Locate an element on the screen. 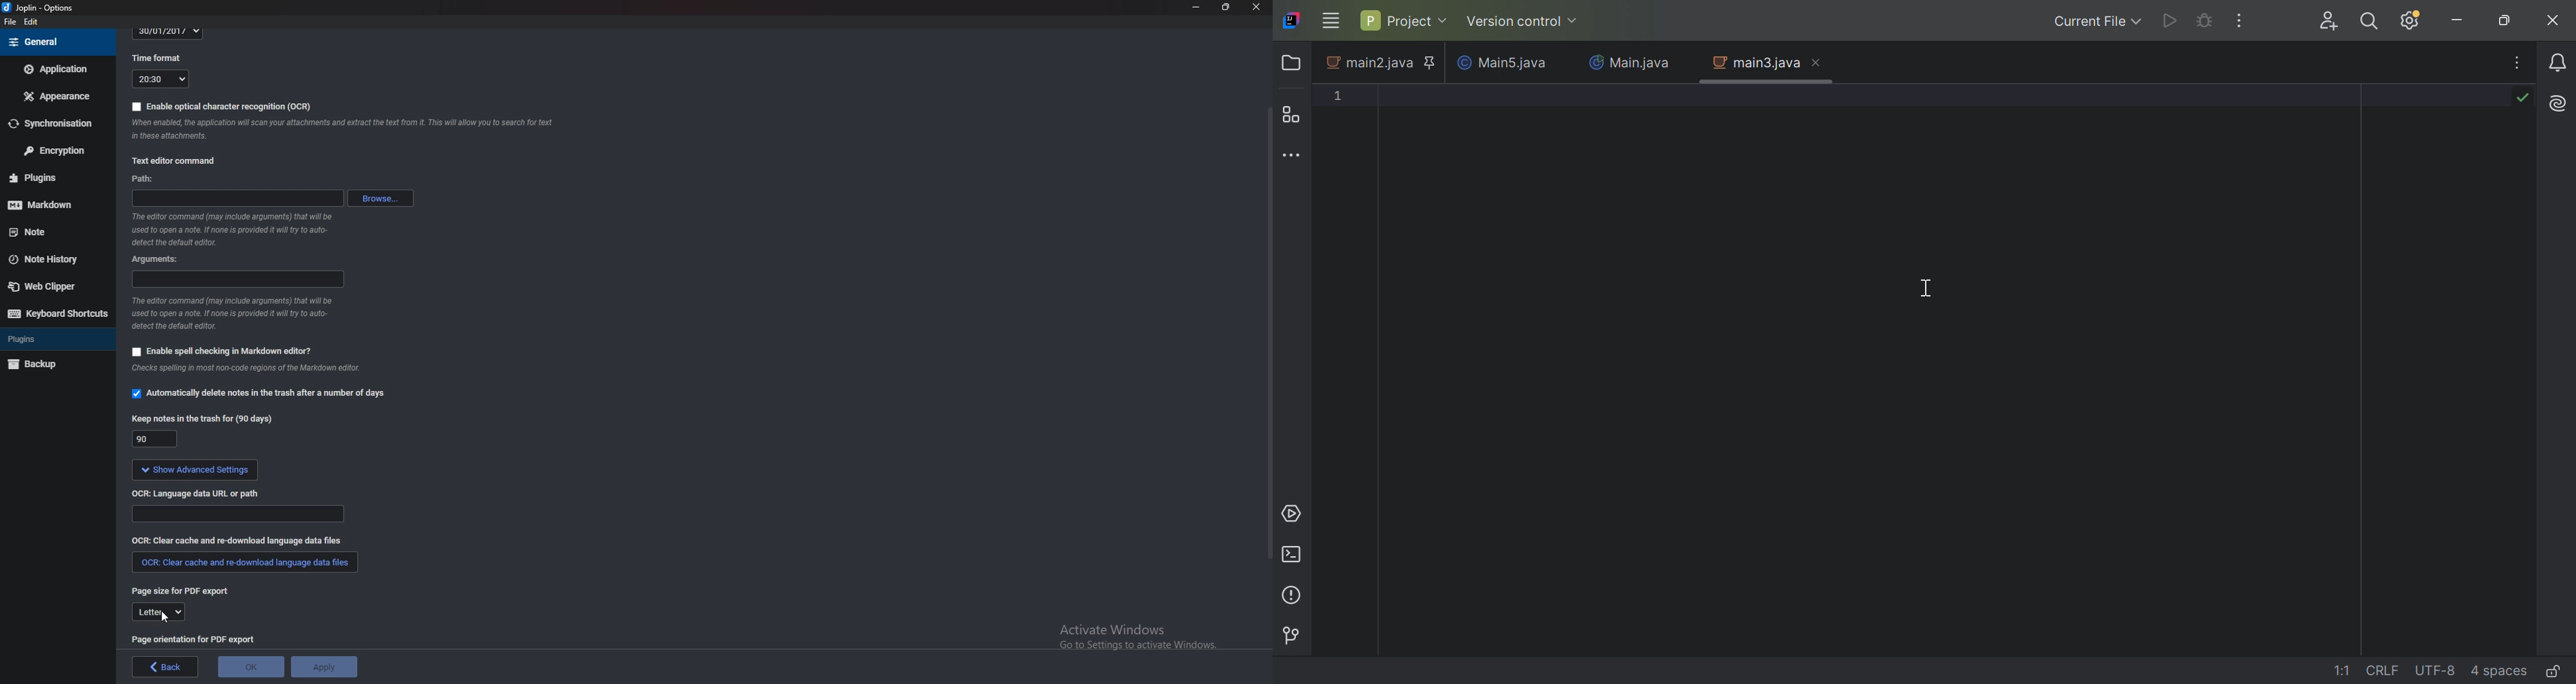  Arguments is located at coordinates (161, 260).